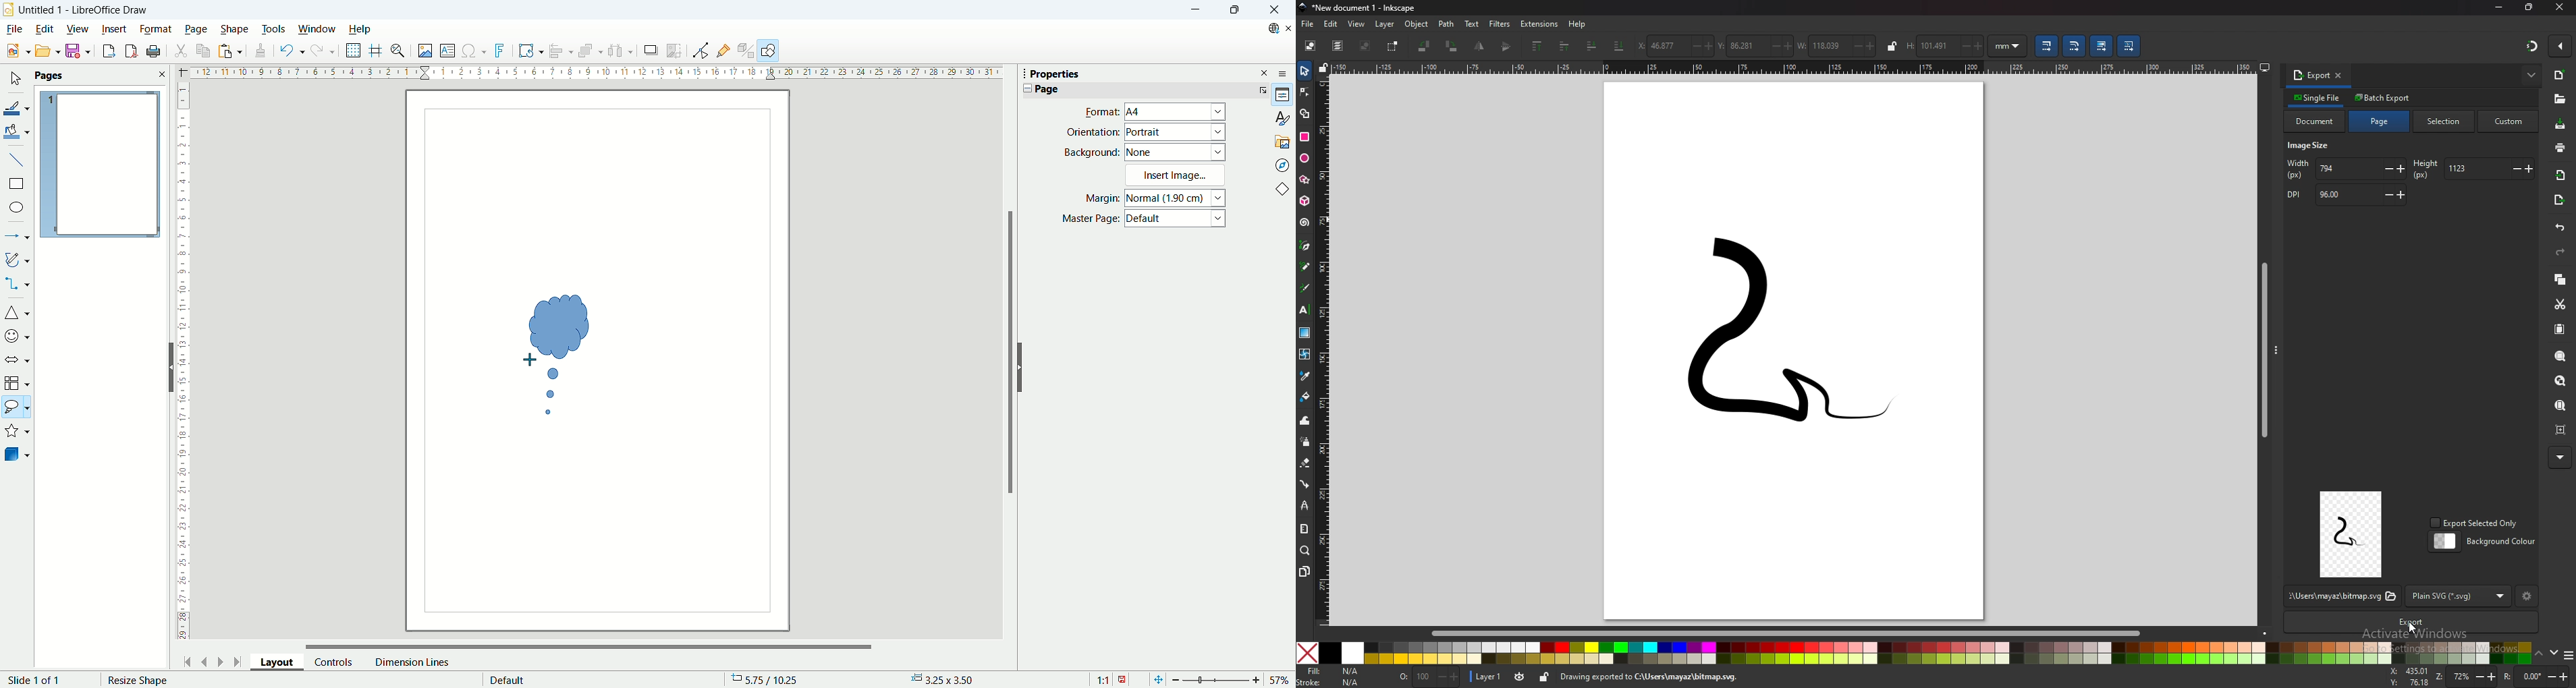 This screenshot has width=2576, height=700. I want to click on lpe, so click(1304, 505).